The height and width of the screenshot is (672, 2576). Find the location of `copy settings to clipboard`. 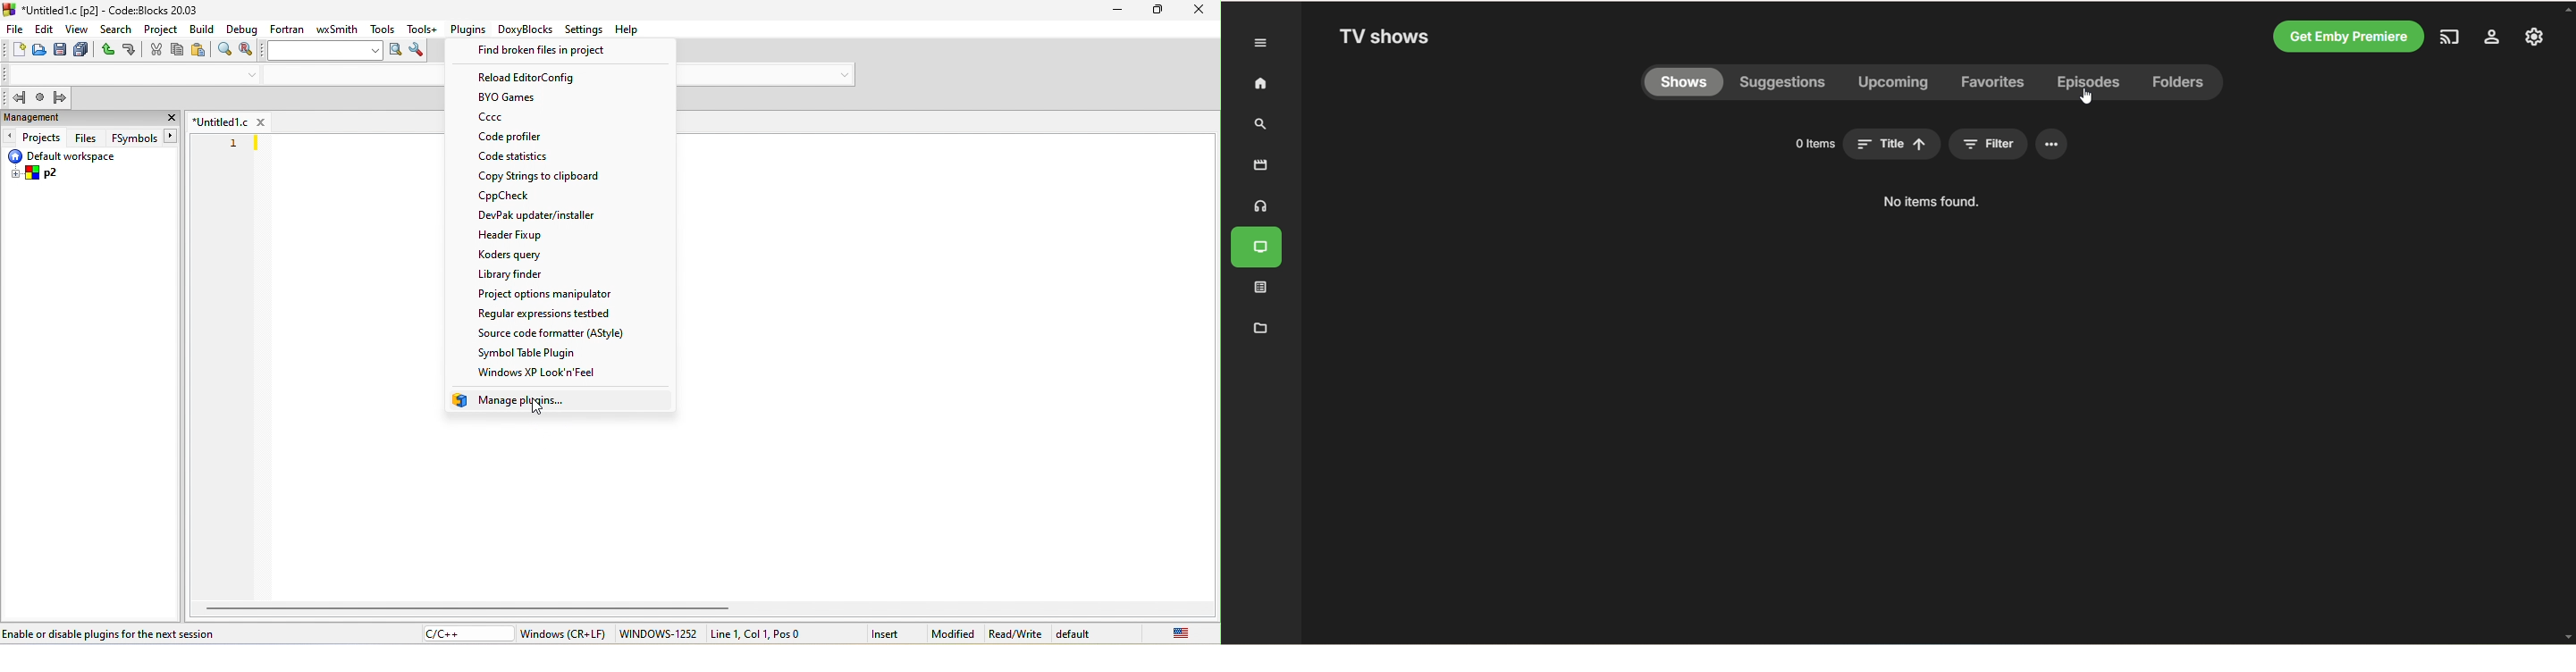

copy settings to clipboard is located at coordinates (541, 177).